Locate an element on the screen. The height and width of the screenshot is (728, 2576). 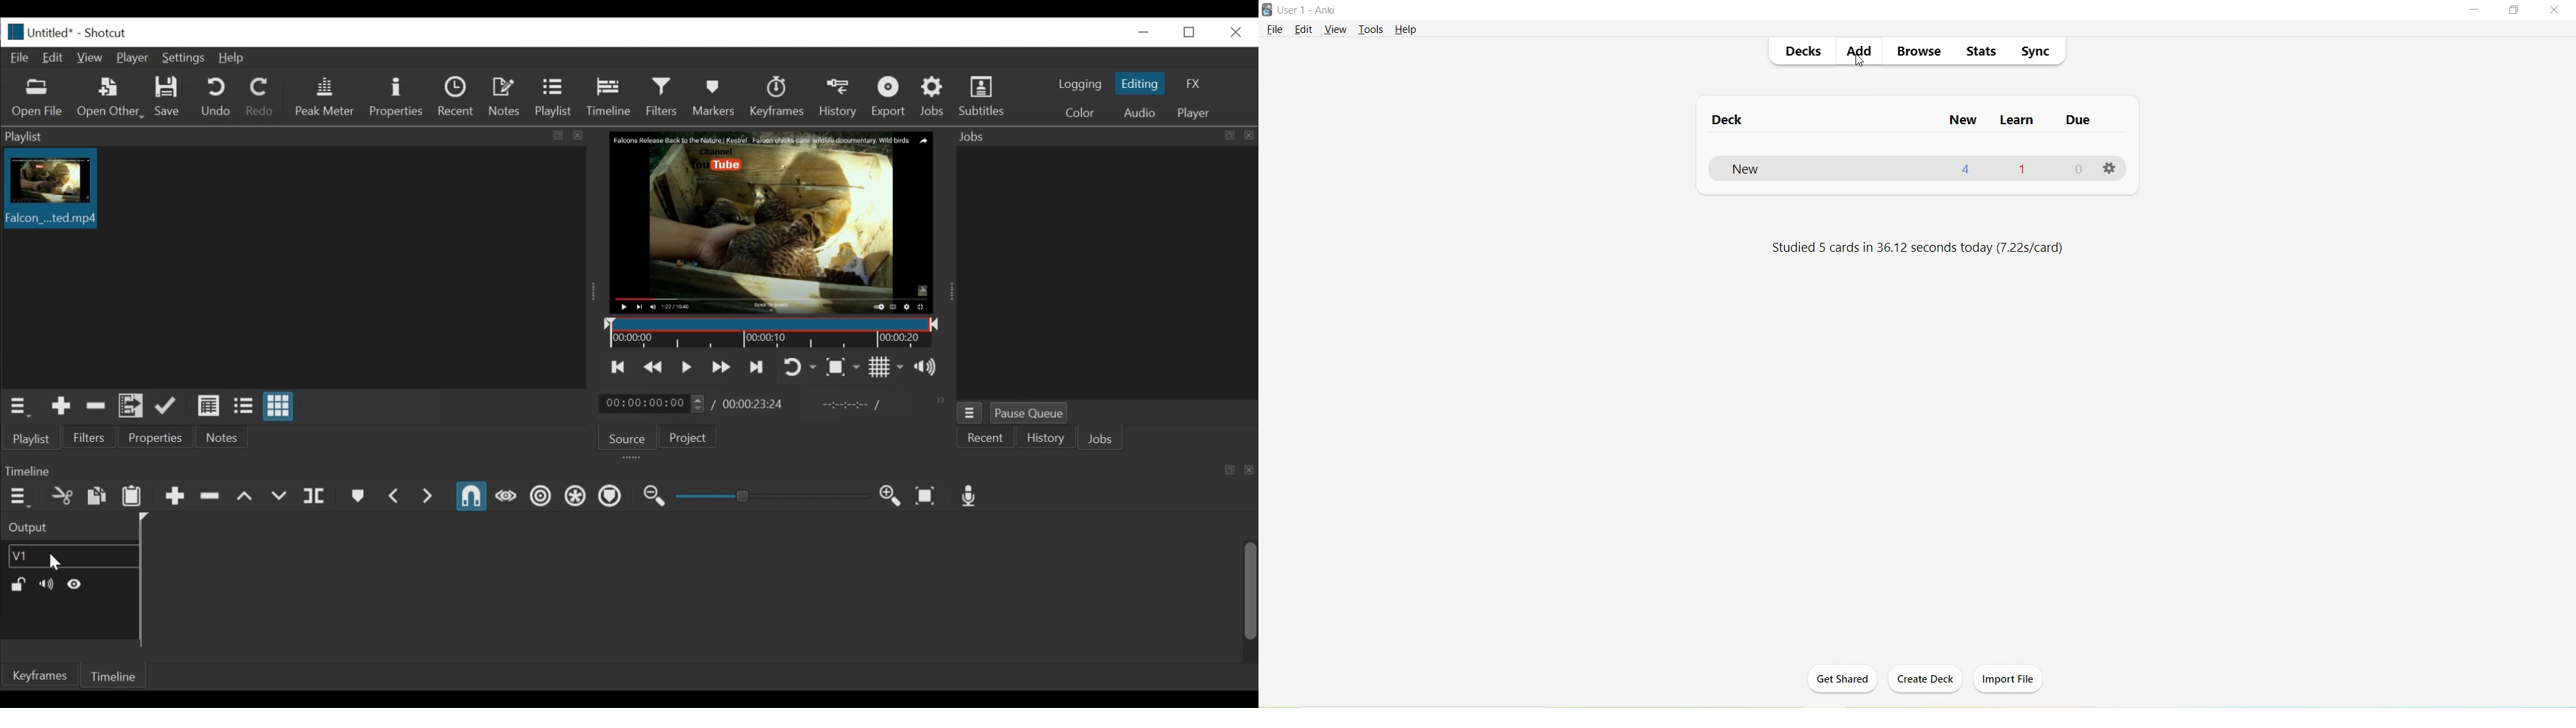
Skip to the next point is located at coordinates (723, 366).